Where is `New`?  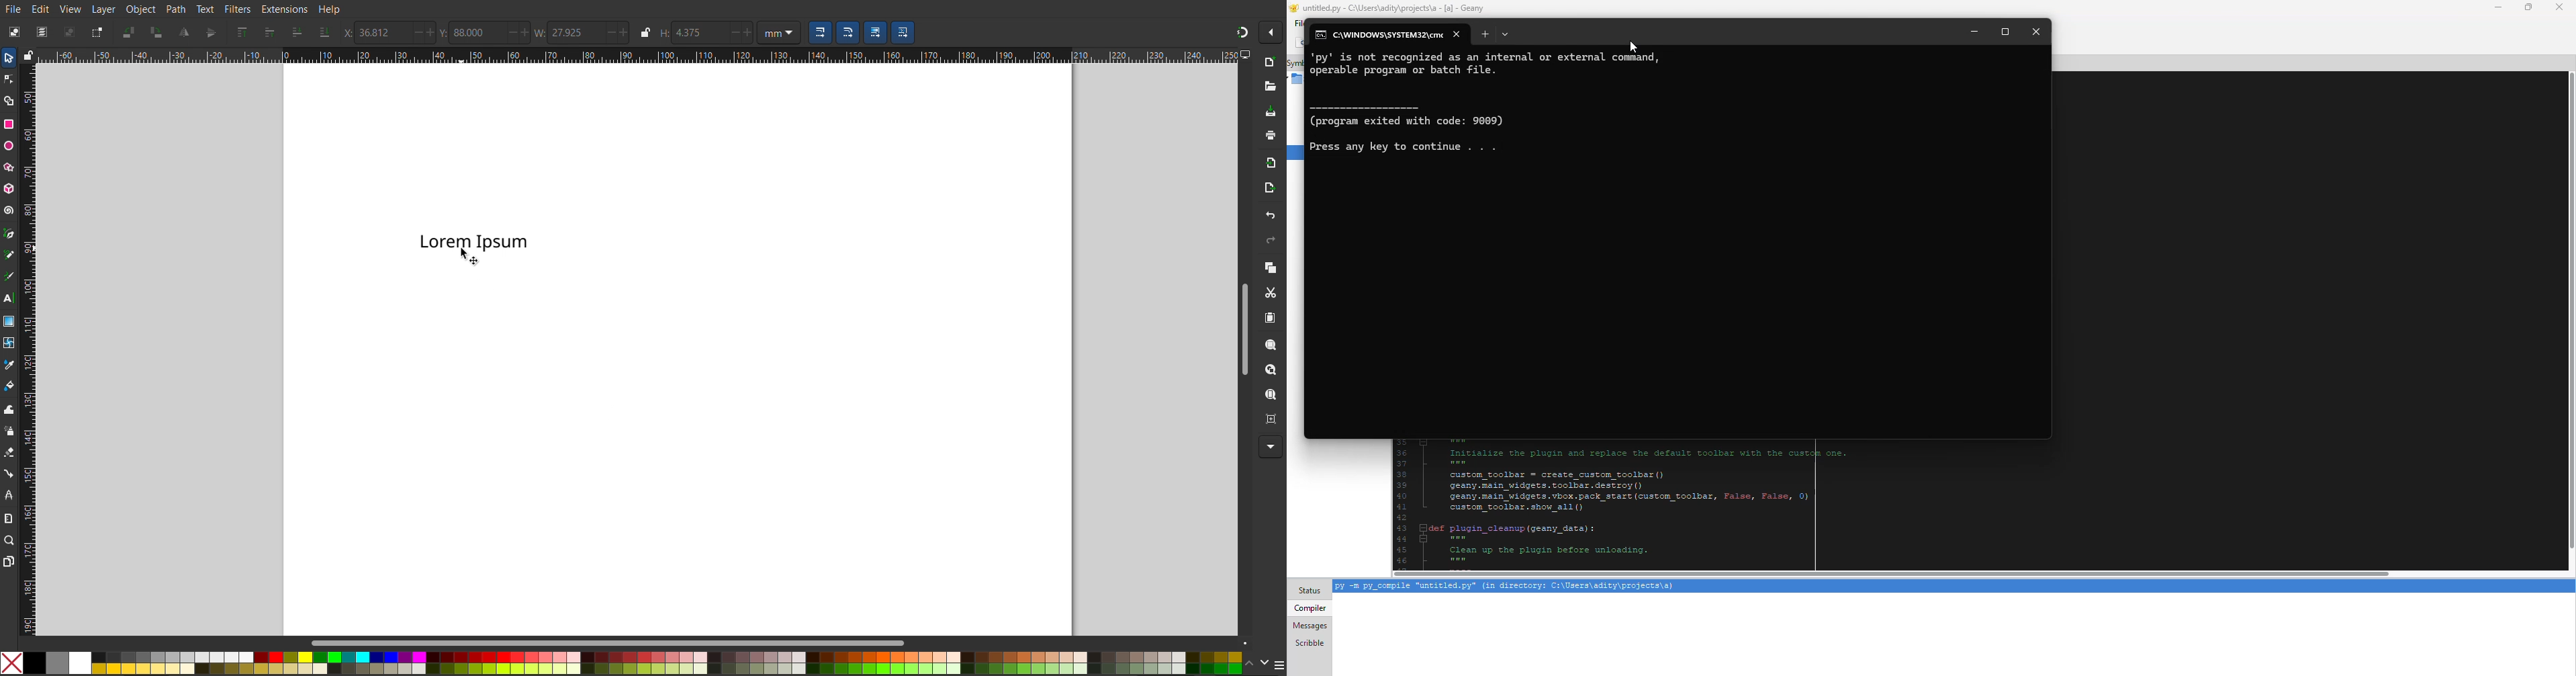 New is located at coordinates (1269, 63).